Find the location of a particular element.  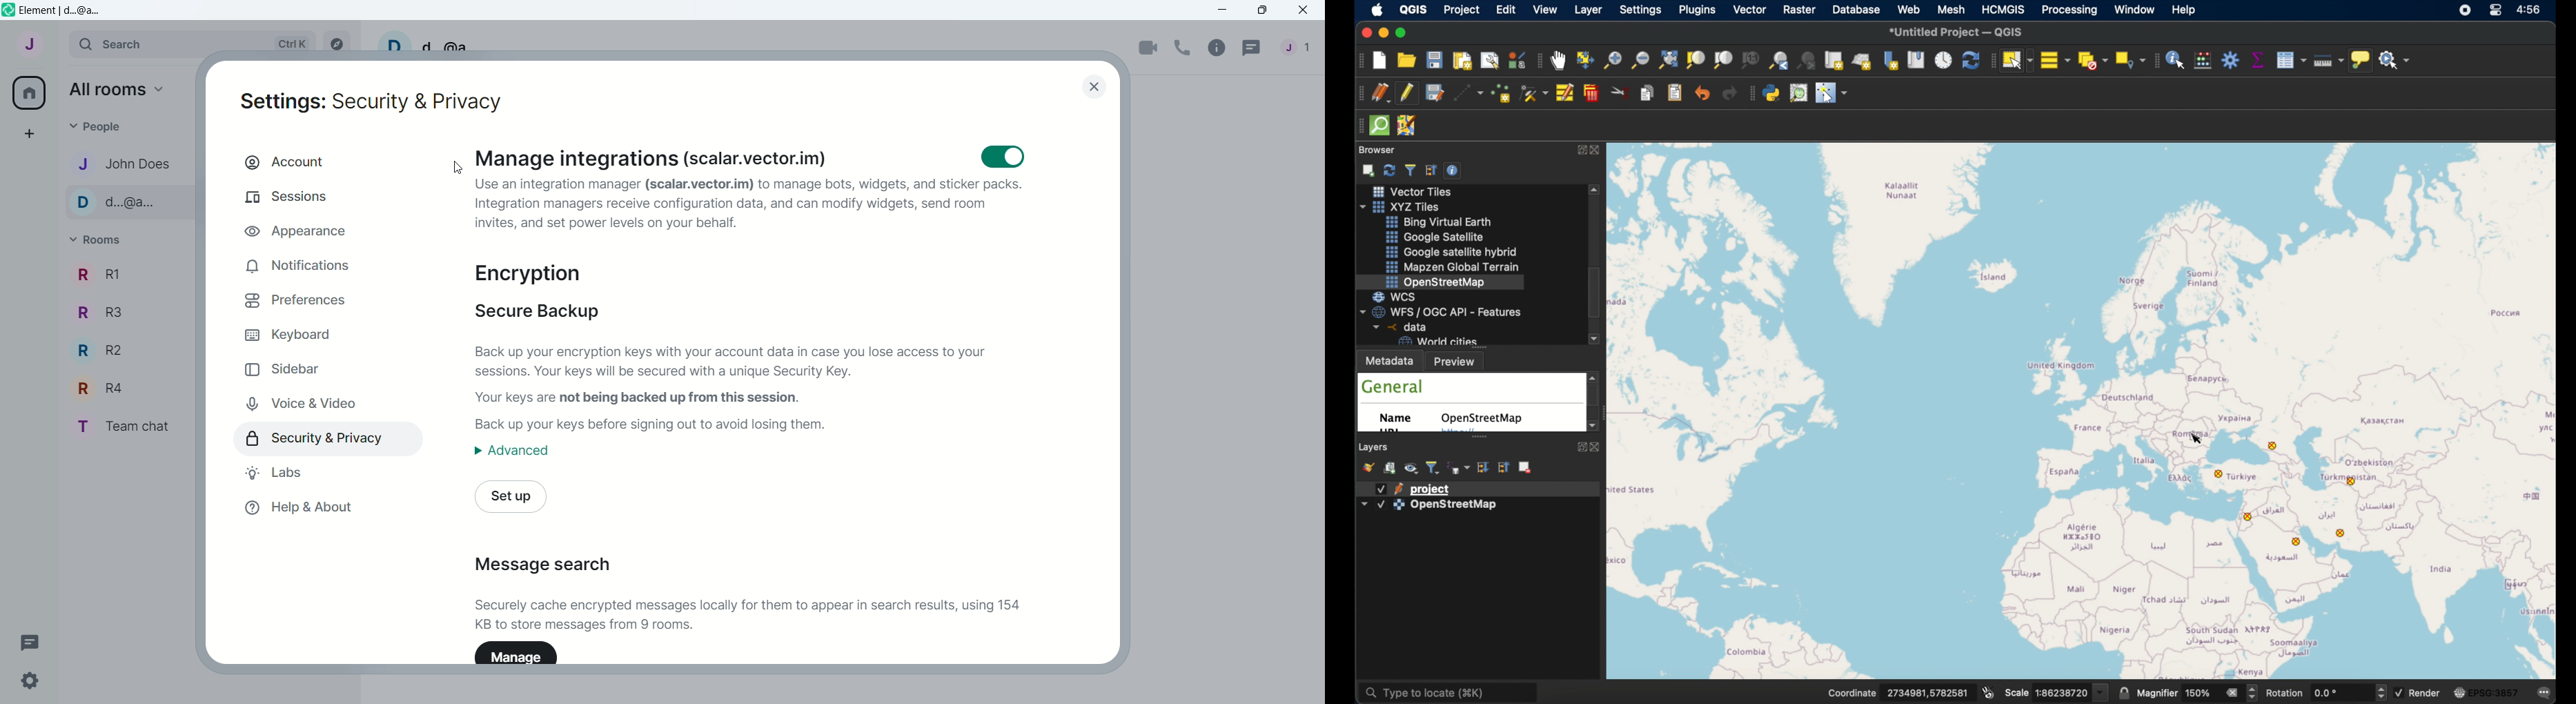

minimize is located at coordinates (1218, 11).